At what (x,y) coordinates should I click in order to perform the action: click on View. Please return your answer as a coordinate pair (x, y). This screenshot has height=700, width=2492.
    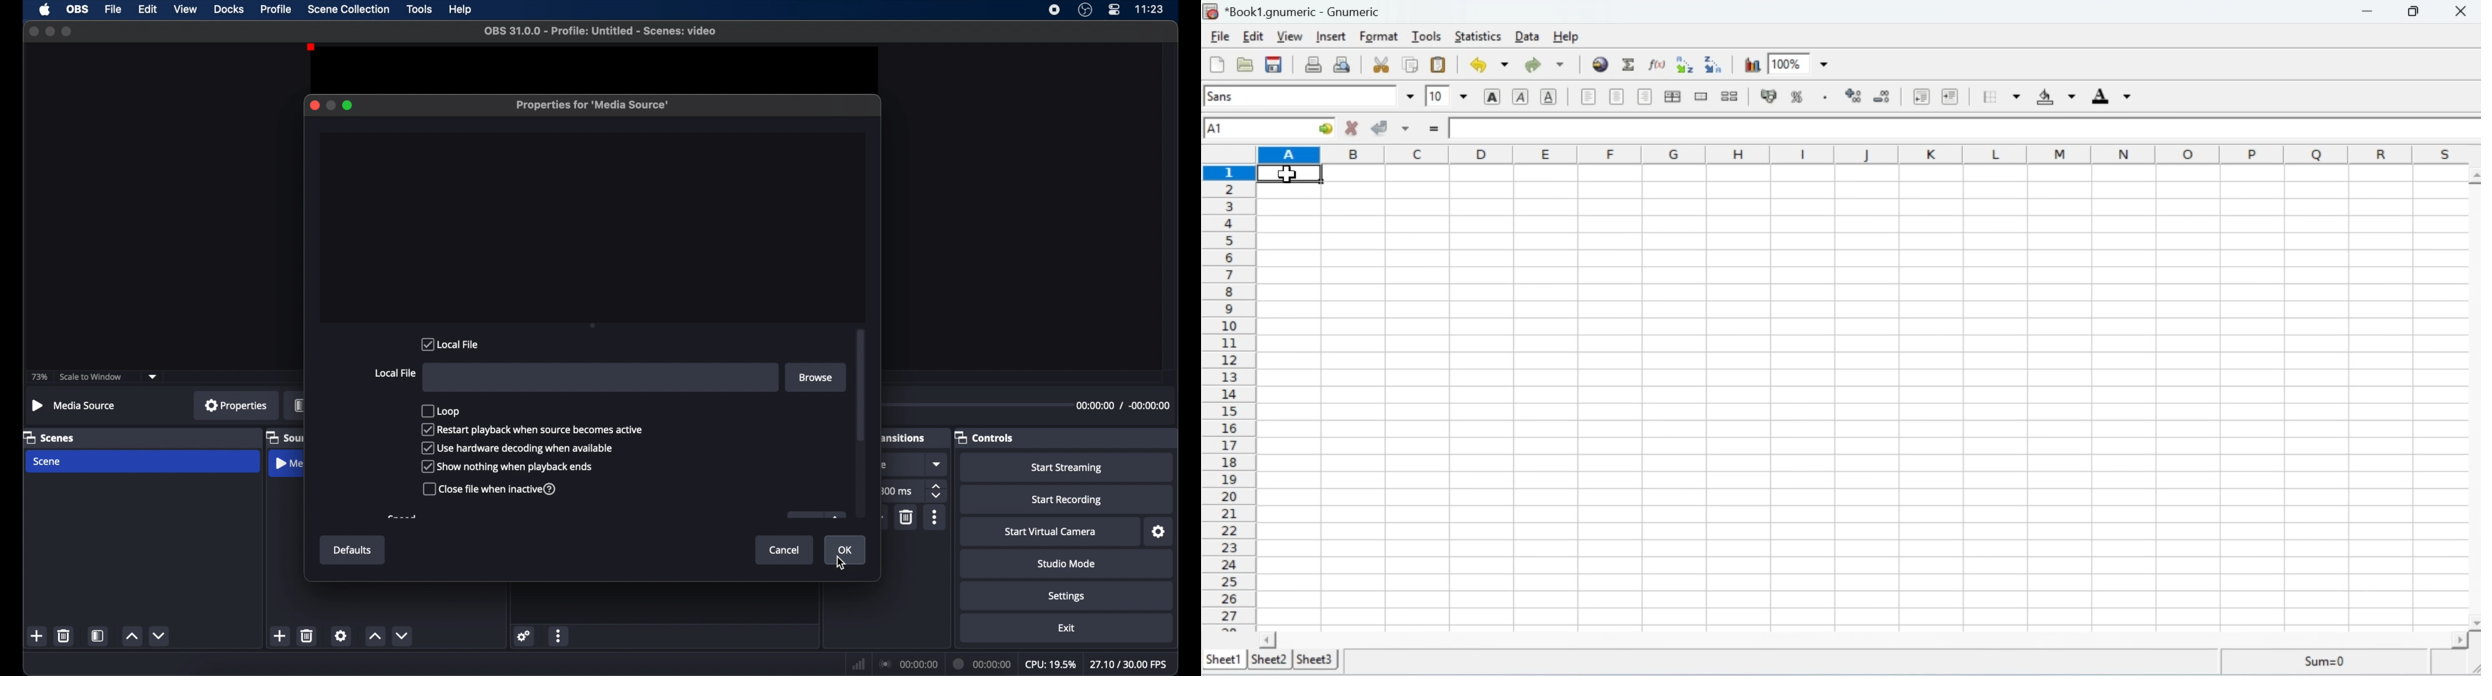
    Looking at the image, I should click on (1291, 38).